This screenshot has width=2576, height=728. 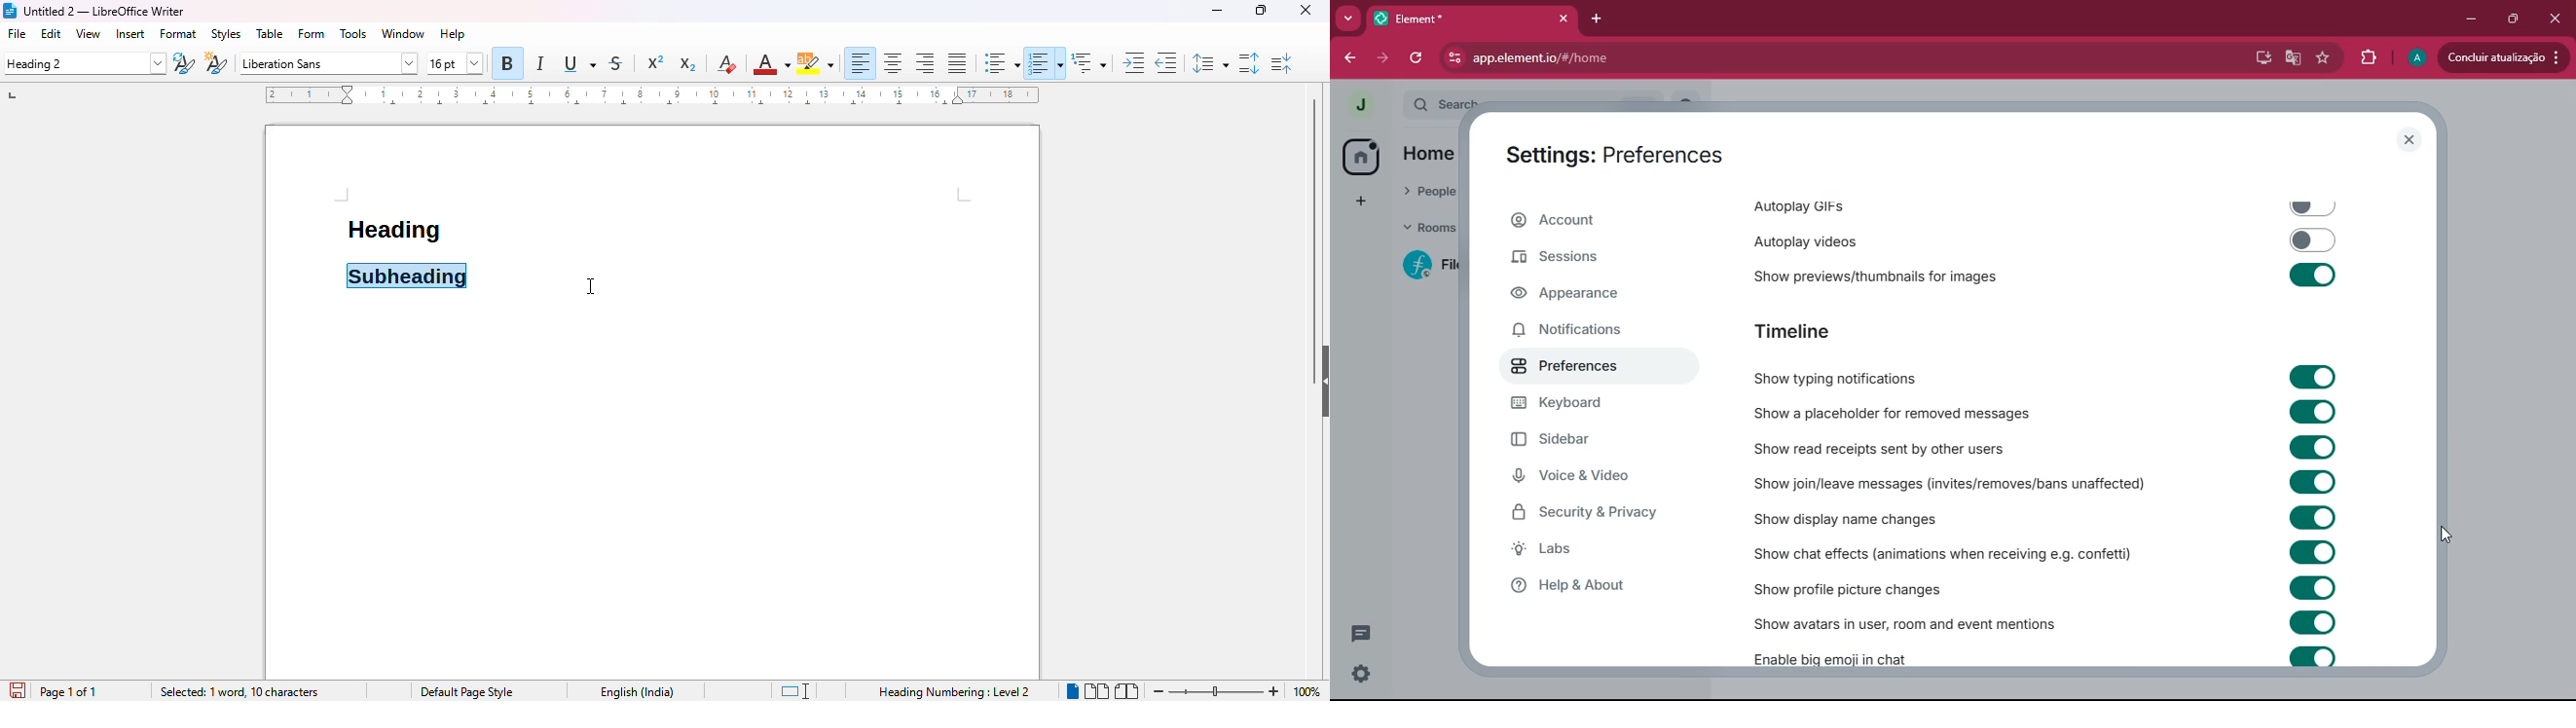 I want to click on preferences, so click(x=1585, y=368).